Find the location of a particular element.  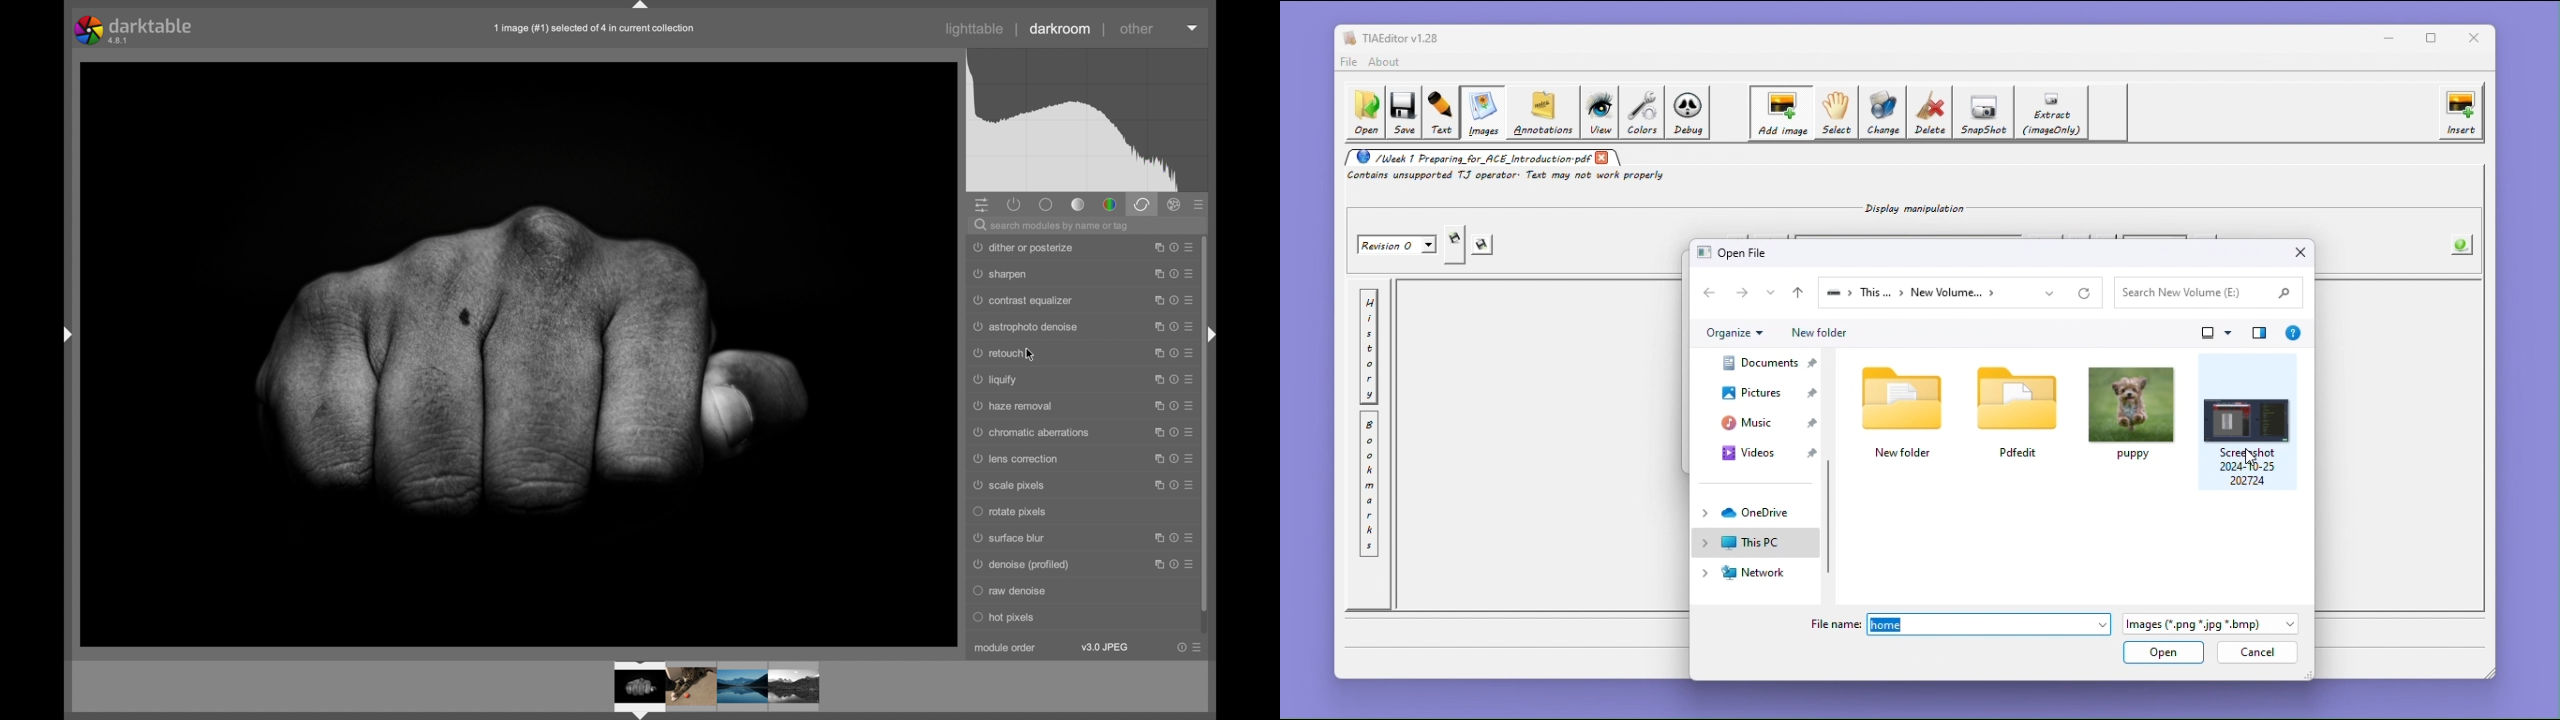

help is located at coordinates (1171, 301).